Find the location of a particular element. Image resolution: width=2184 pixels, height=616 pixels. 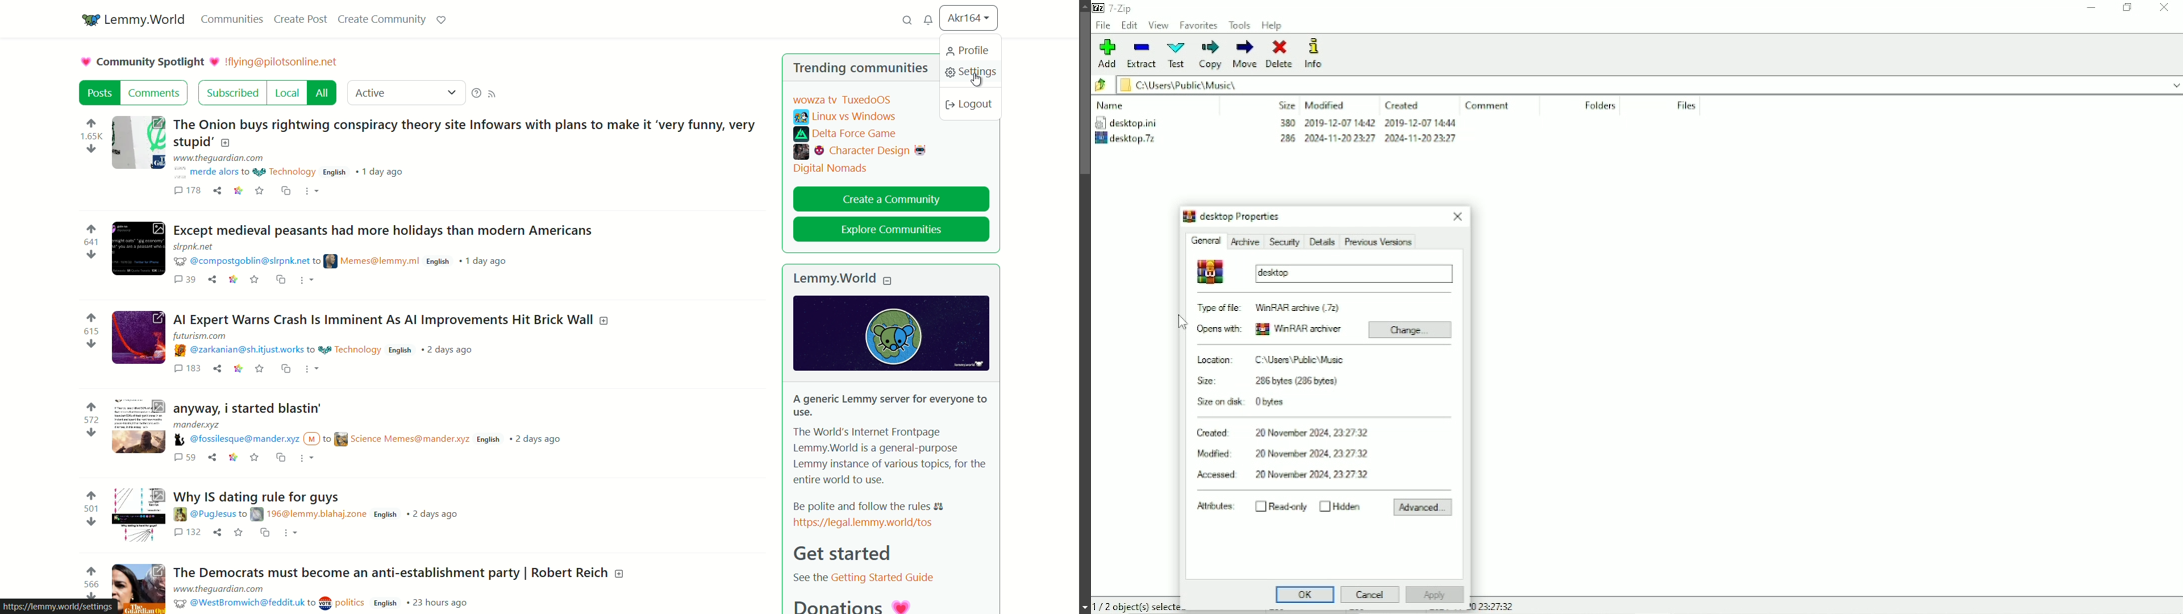

post-5 is located at coordinates (317, 496).